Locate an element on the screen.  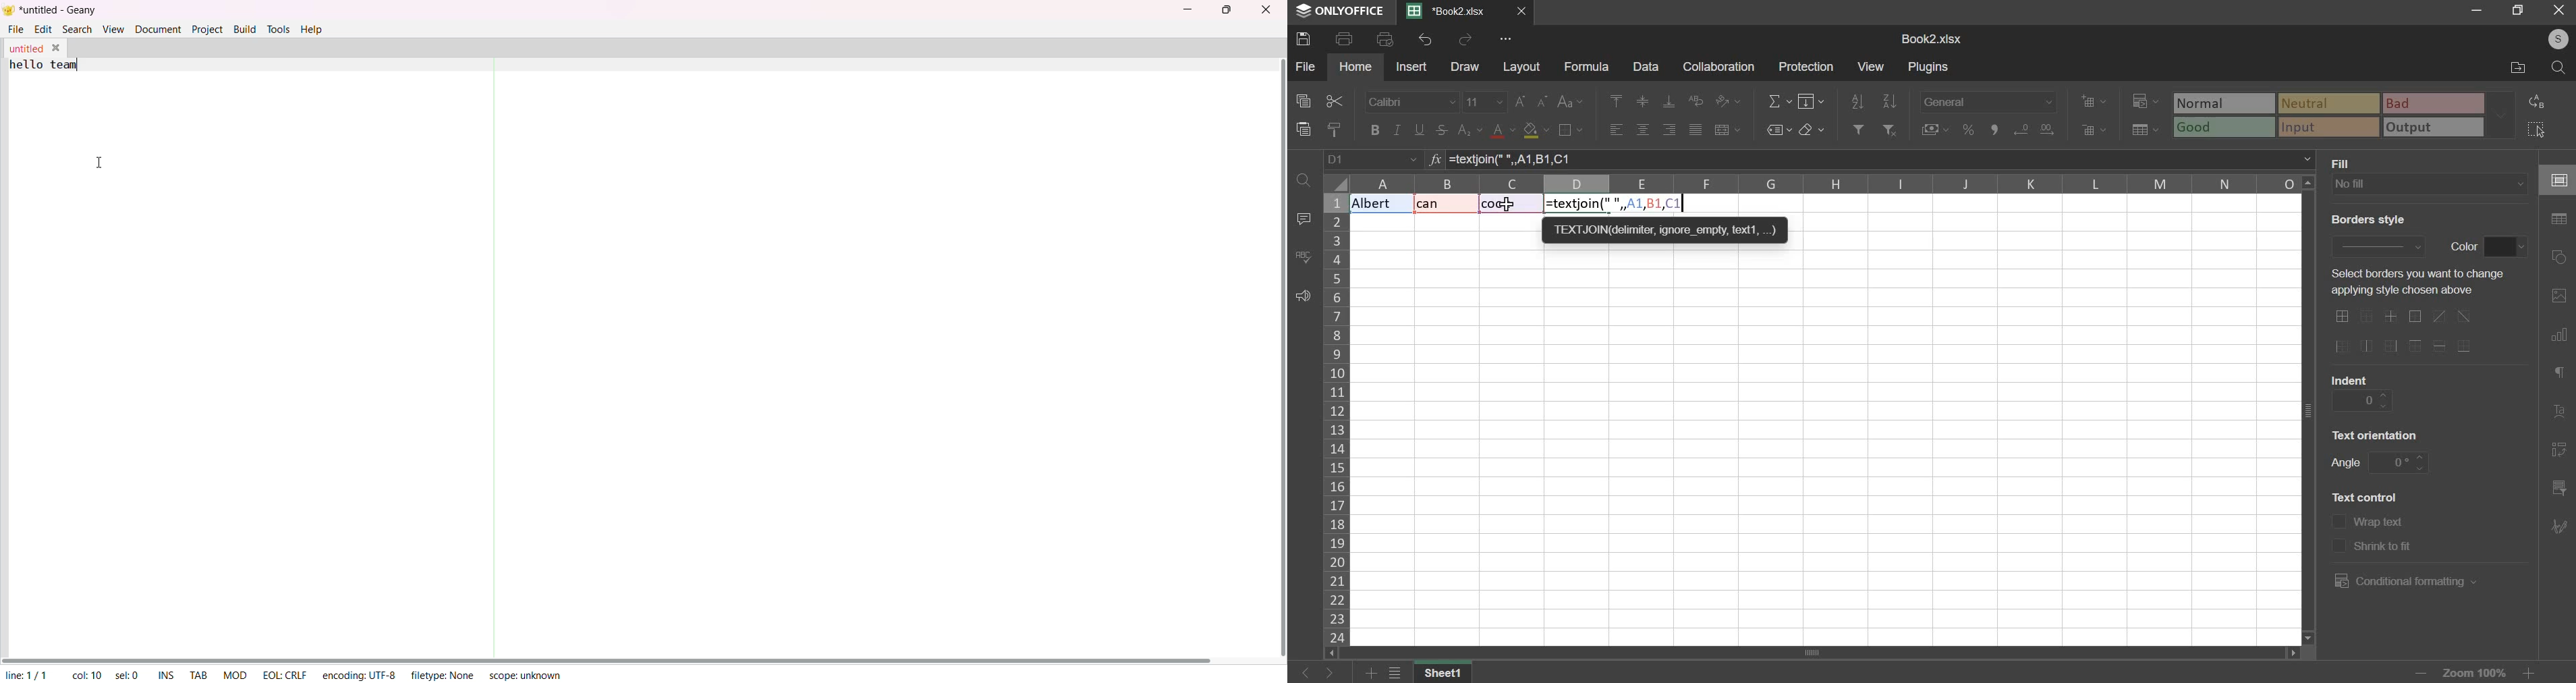
font is located at coordinates (1411, 102).